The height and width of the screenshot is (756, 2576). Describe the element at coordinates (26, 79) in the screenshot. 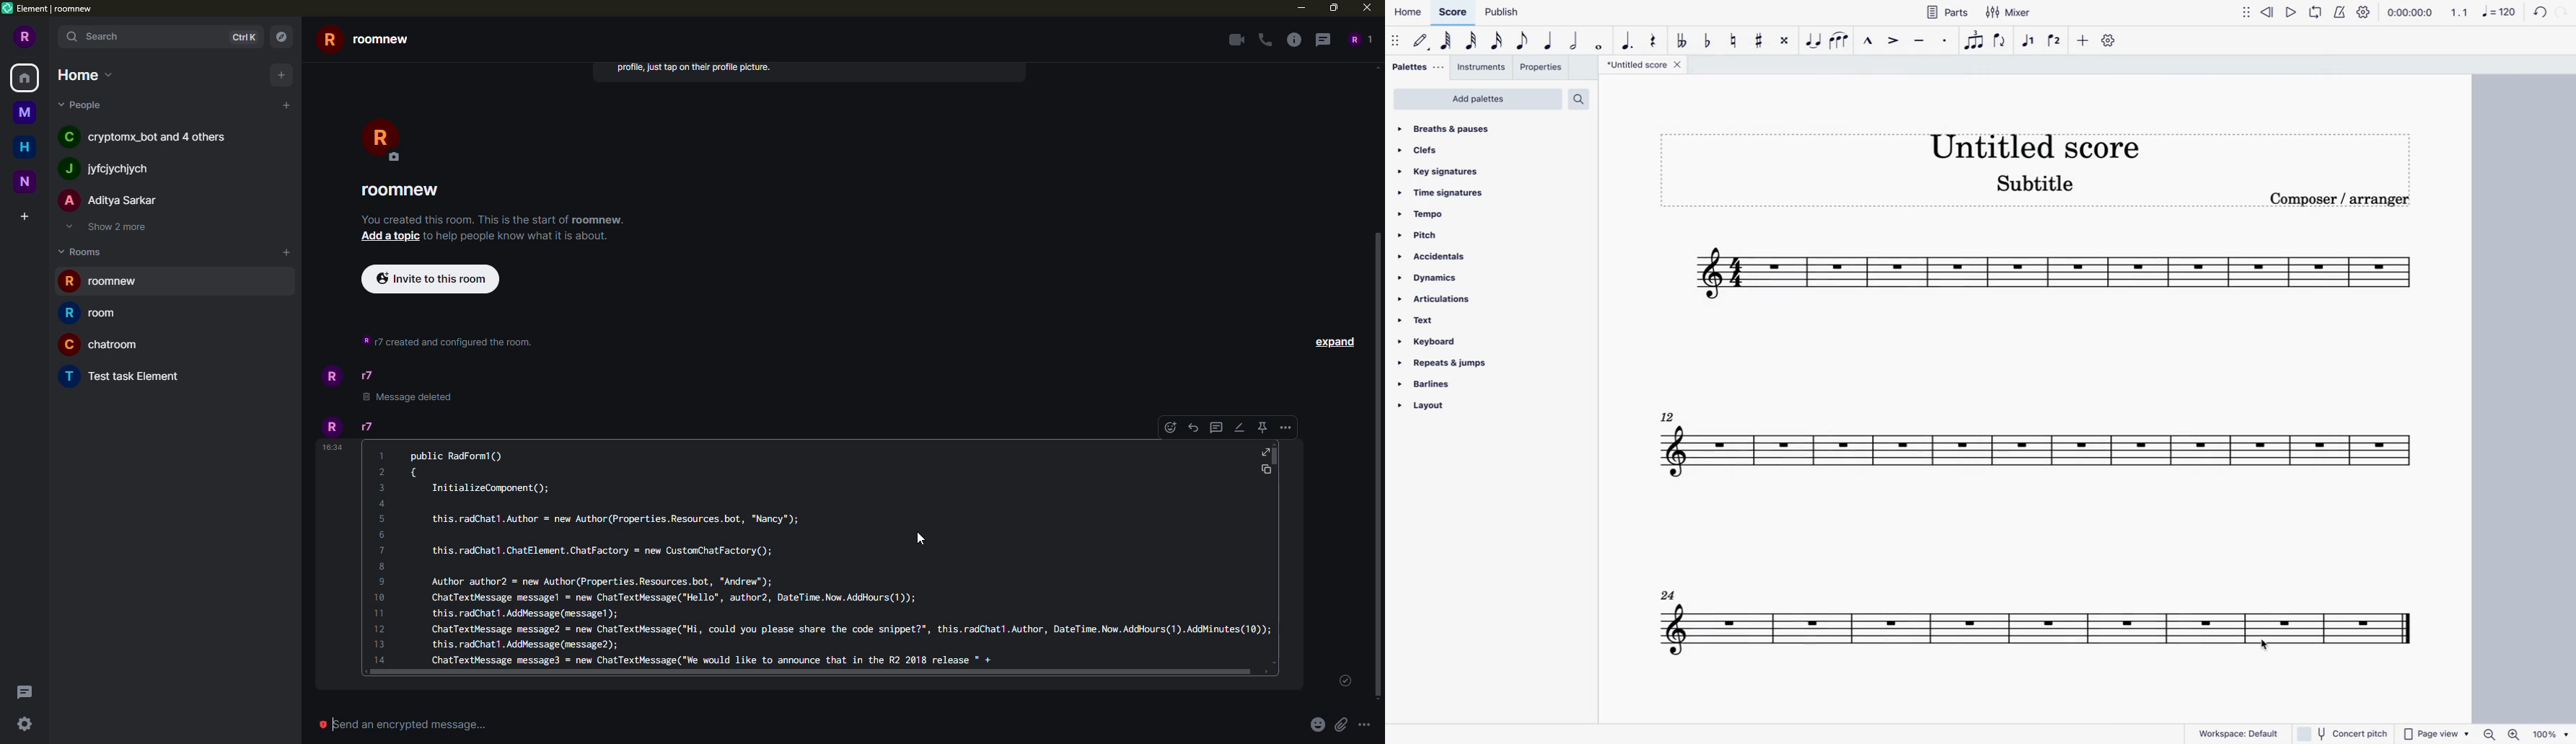

I see `home` at that location.